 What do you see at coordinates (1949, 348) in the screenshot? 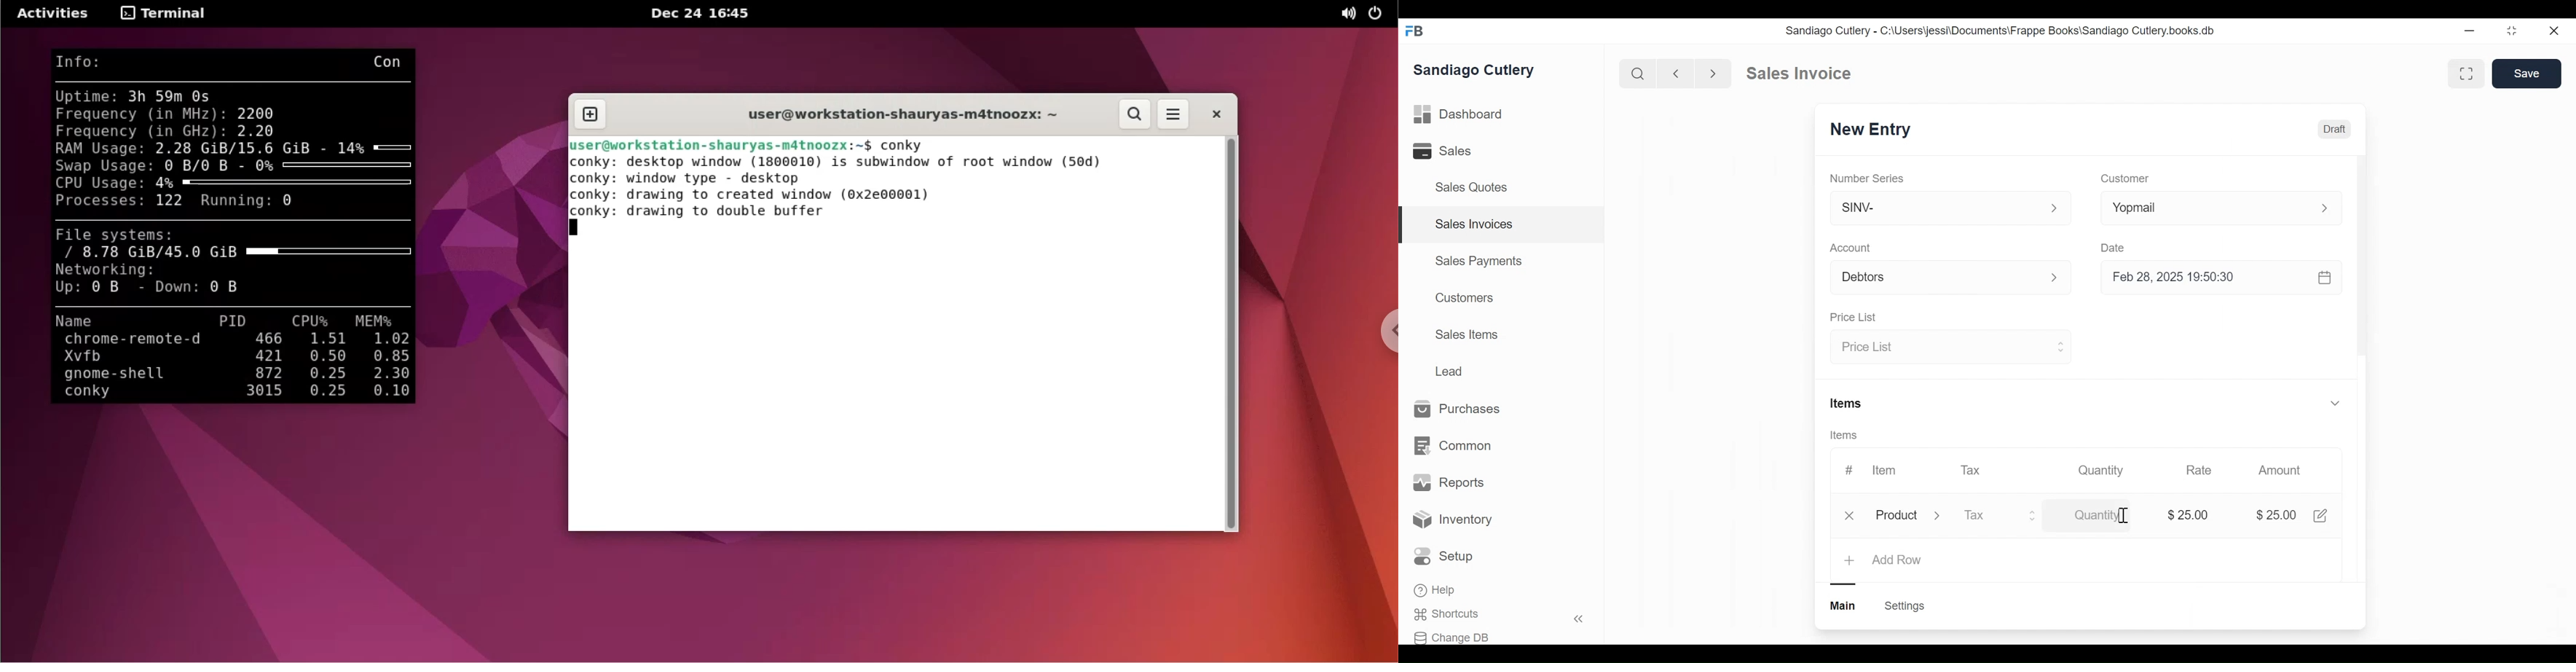
I see `Price List` at bounding box center [1949, 348].